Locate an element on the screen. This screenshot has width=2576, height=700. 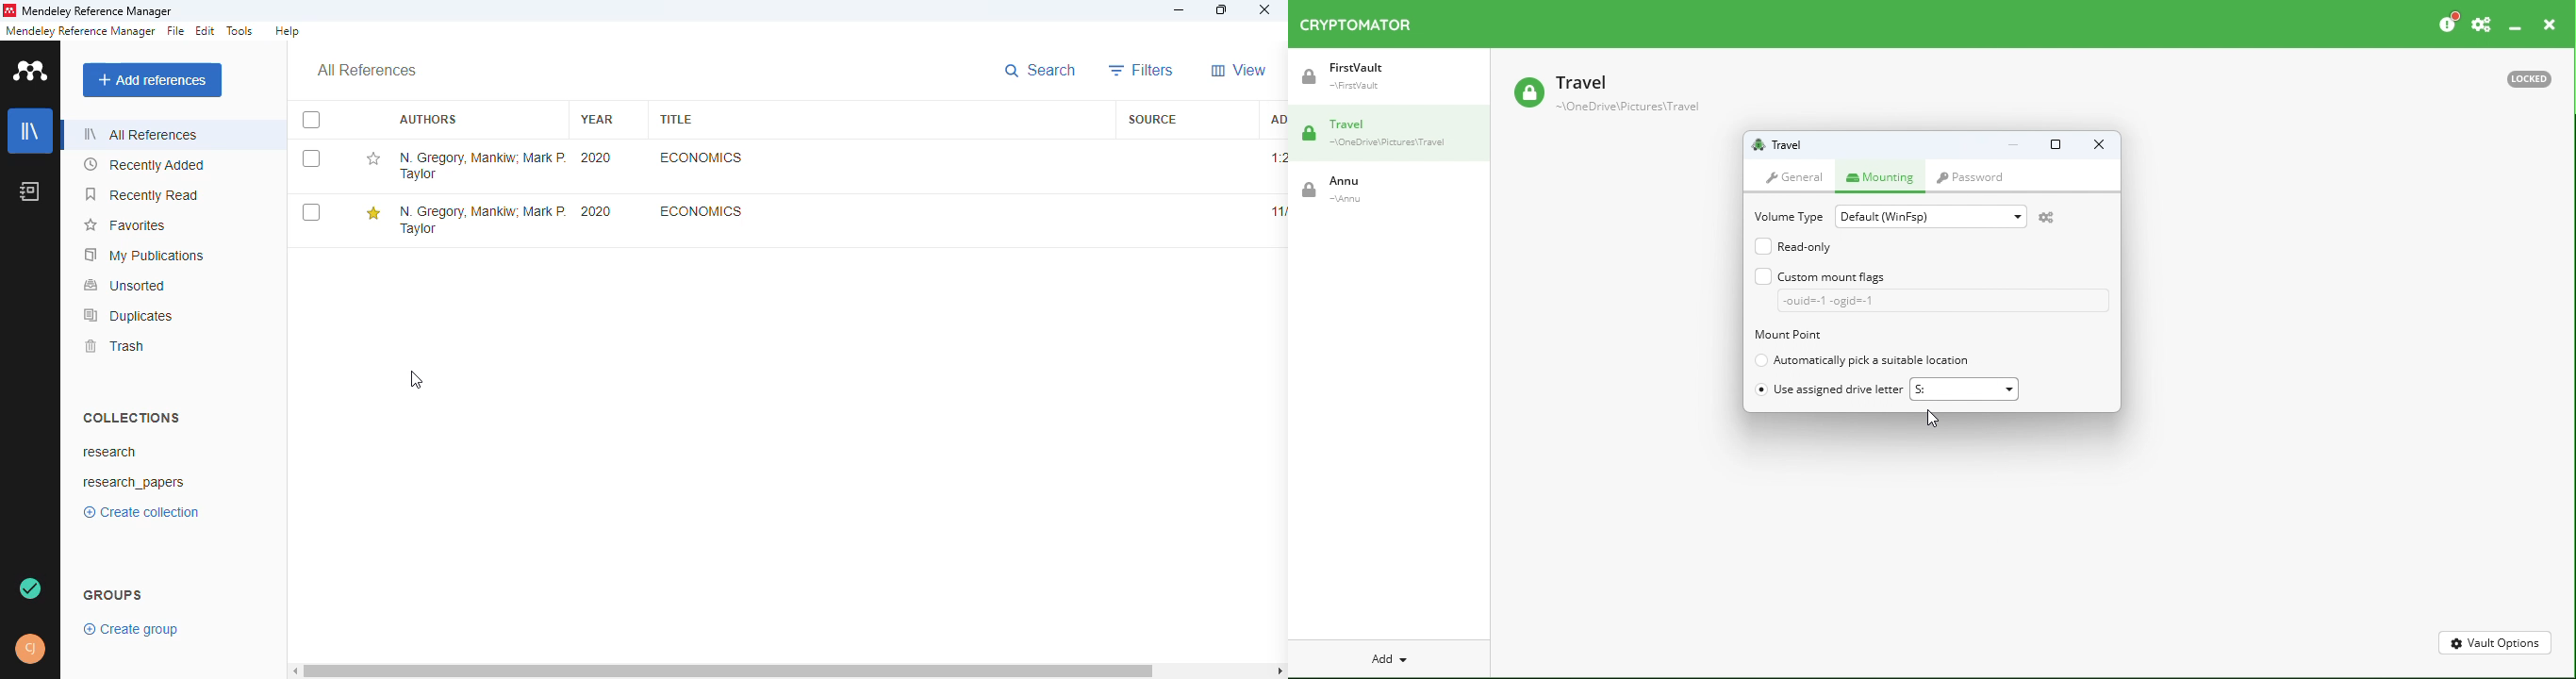
notebook is located at coordinates (29, 190).